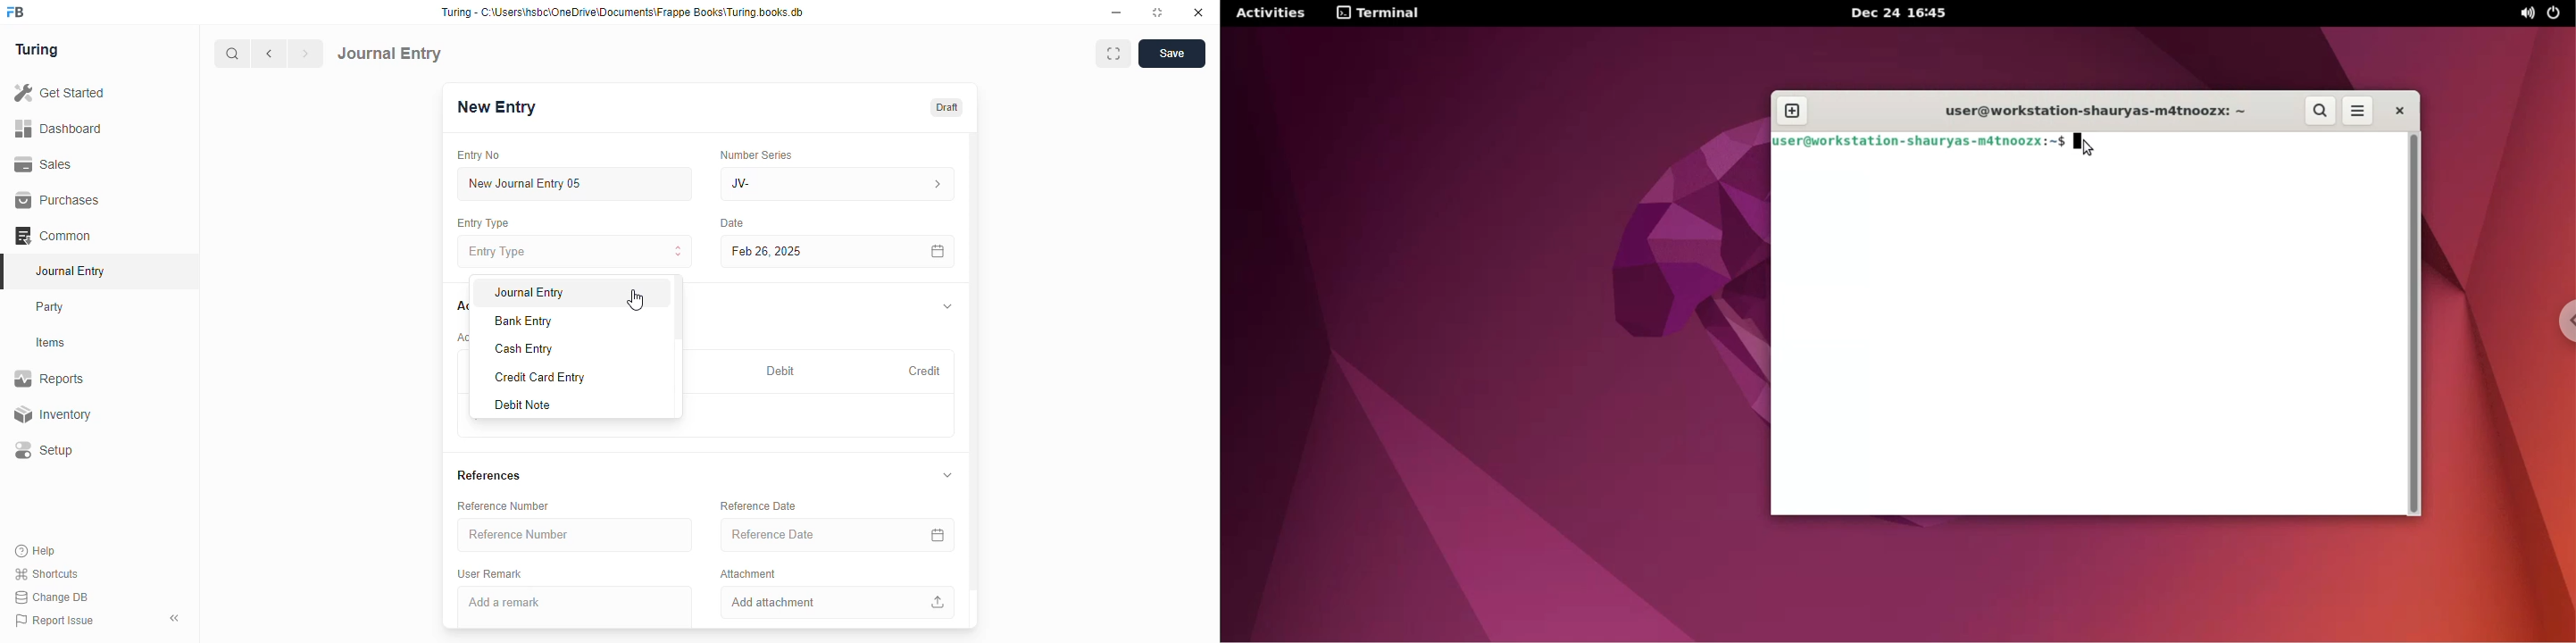 The image size is (2576, 644). I want to click on Turing - C:\Users\hsbc\OneDrive\Documents\Frappe Books\Turing books.db, so click(621, 13).